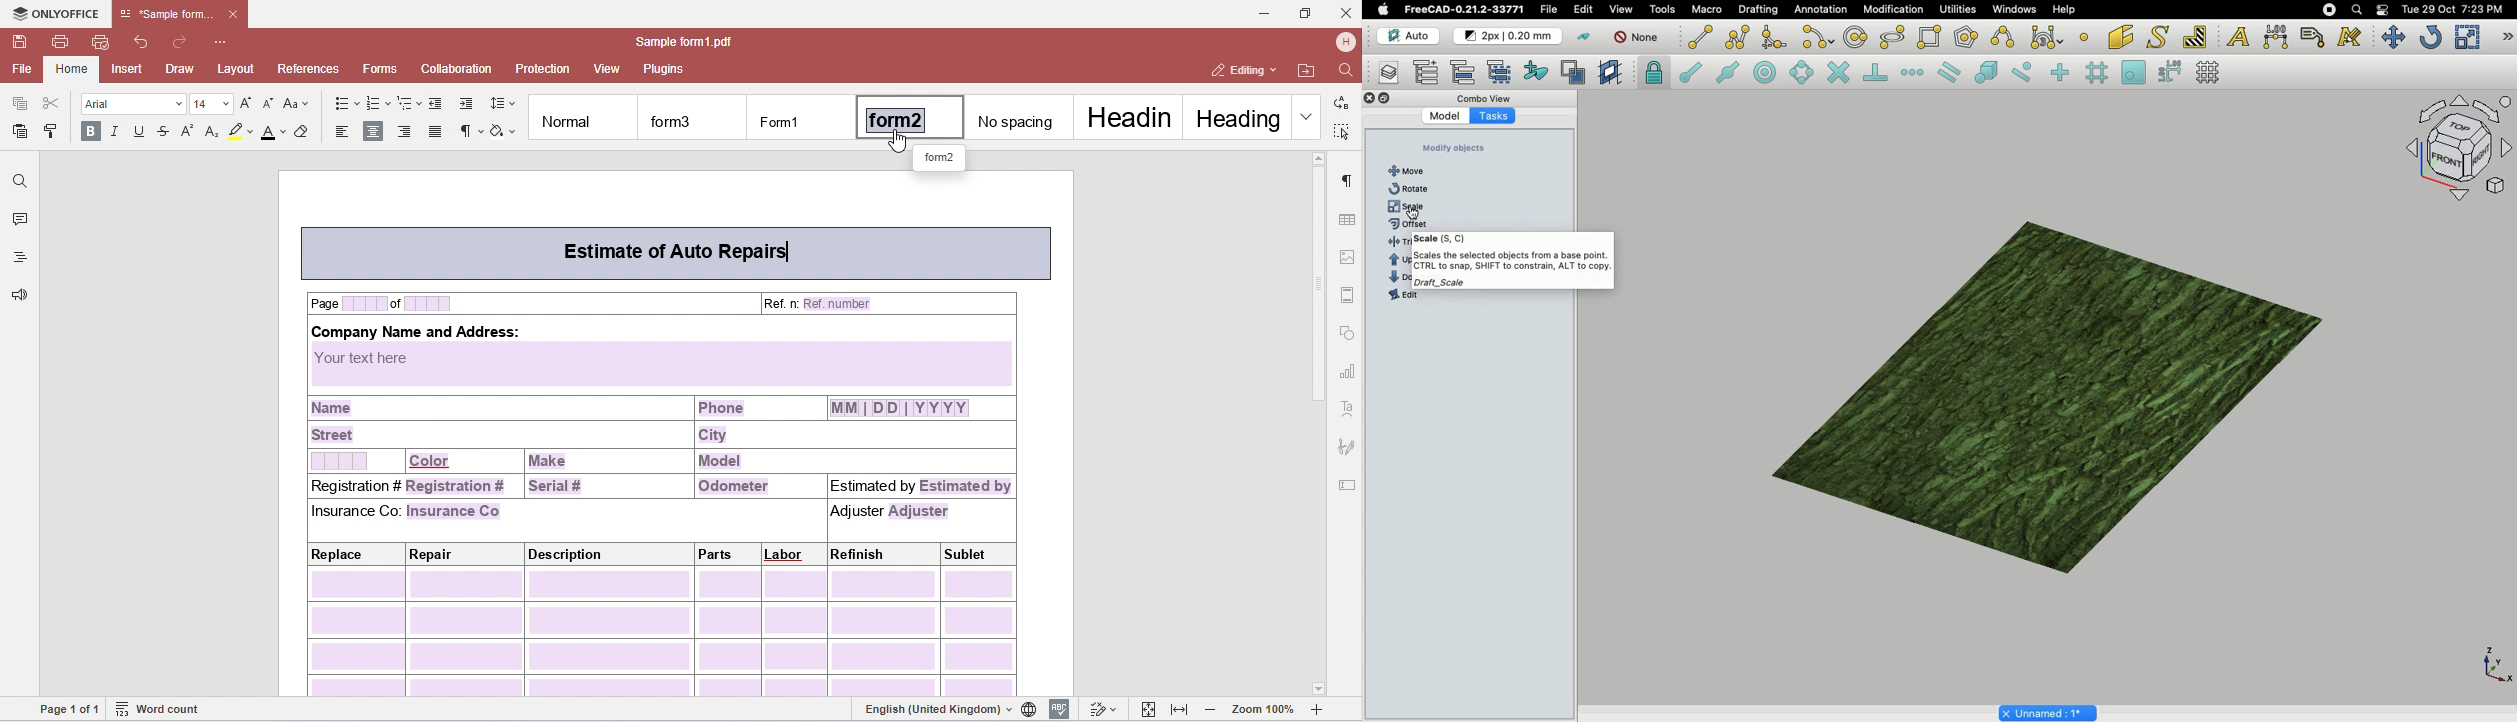 The width and height of the screenshot is (2520, 728). What do you see at coordinates (2383, 9) in the screenshot?
I see `Notification` at bounding box center [2383, 9].